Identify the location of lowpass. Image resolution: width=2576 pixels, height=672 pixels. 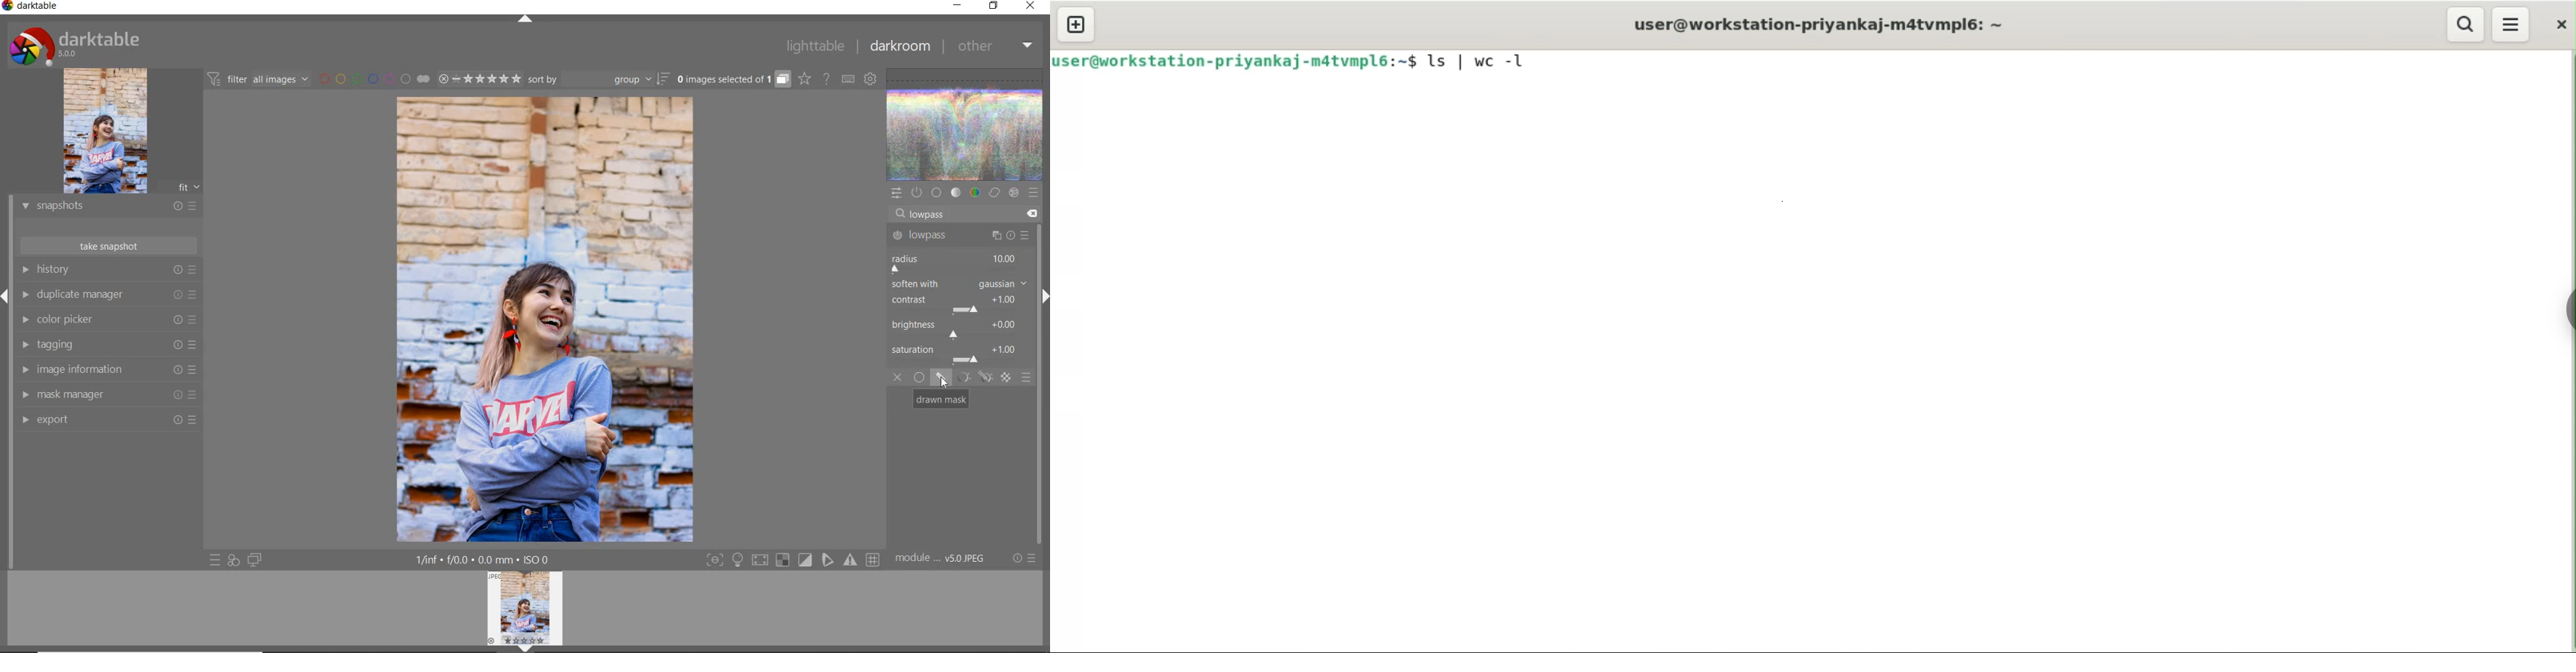
(933, 215).